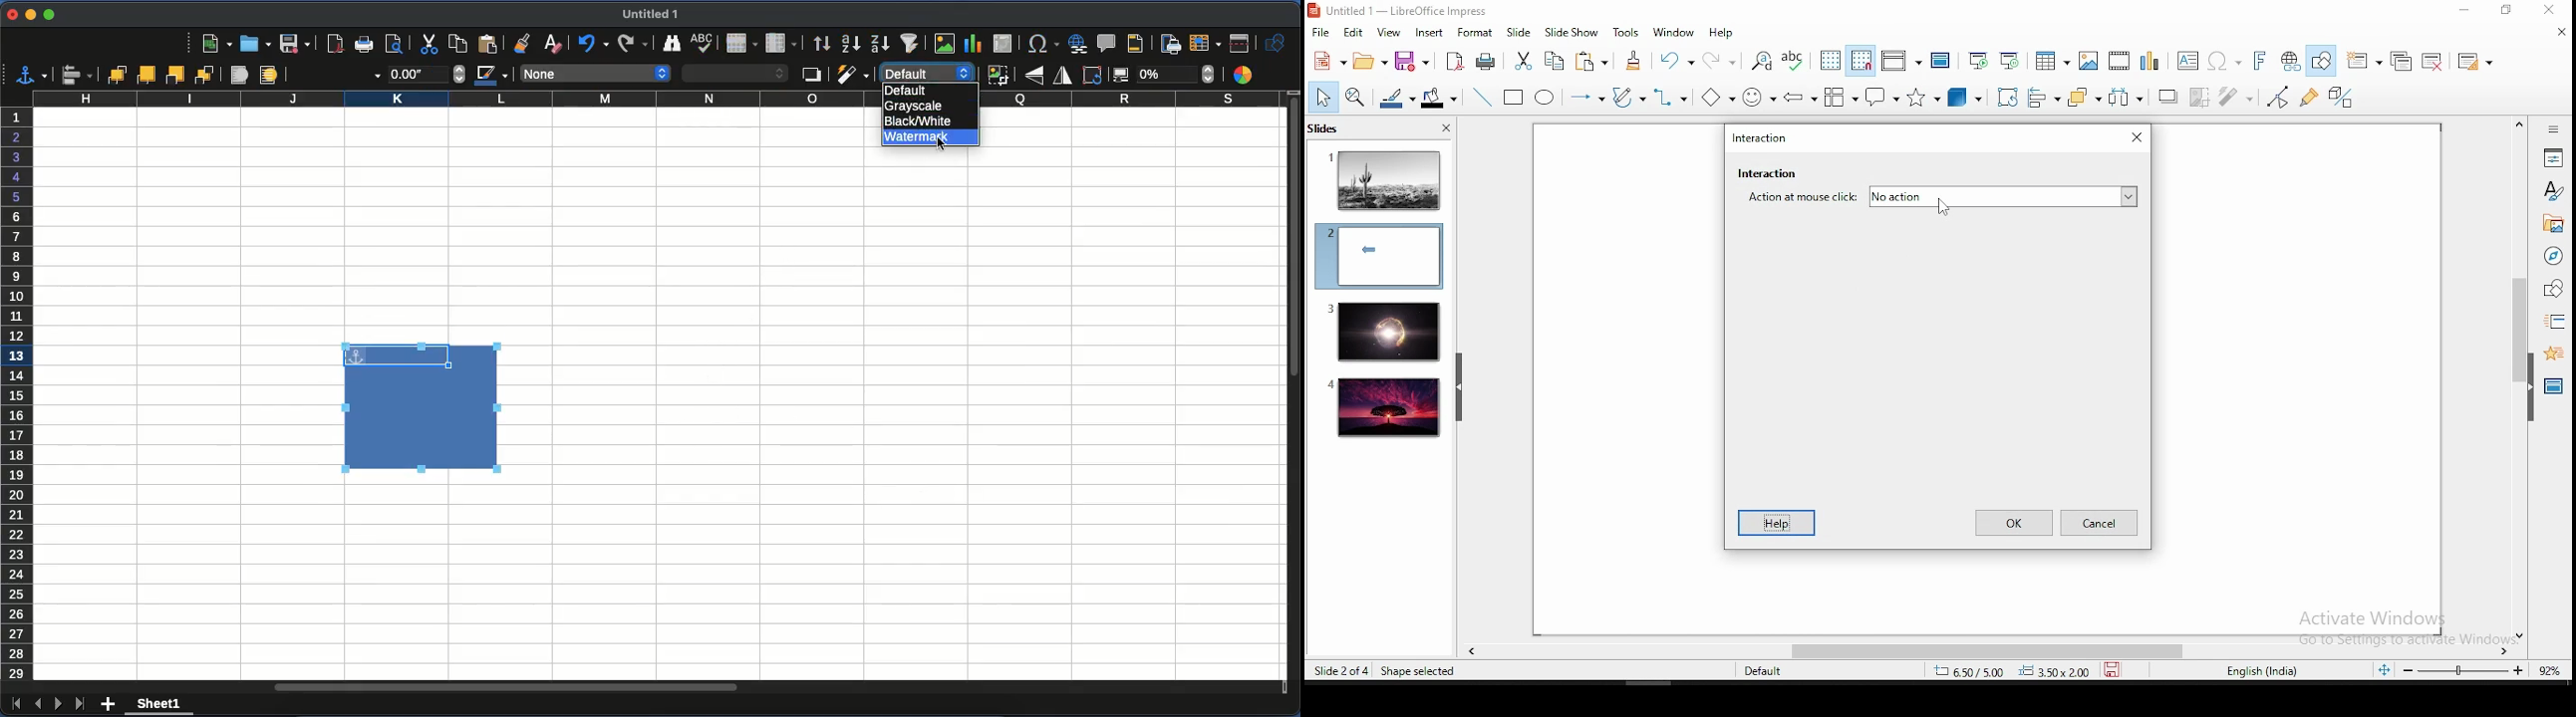 This screenshot has height=728, width=2576. I want to click on none, so click(596, 73).